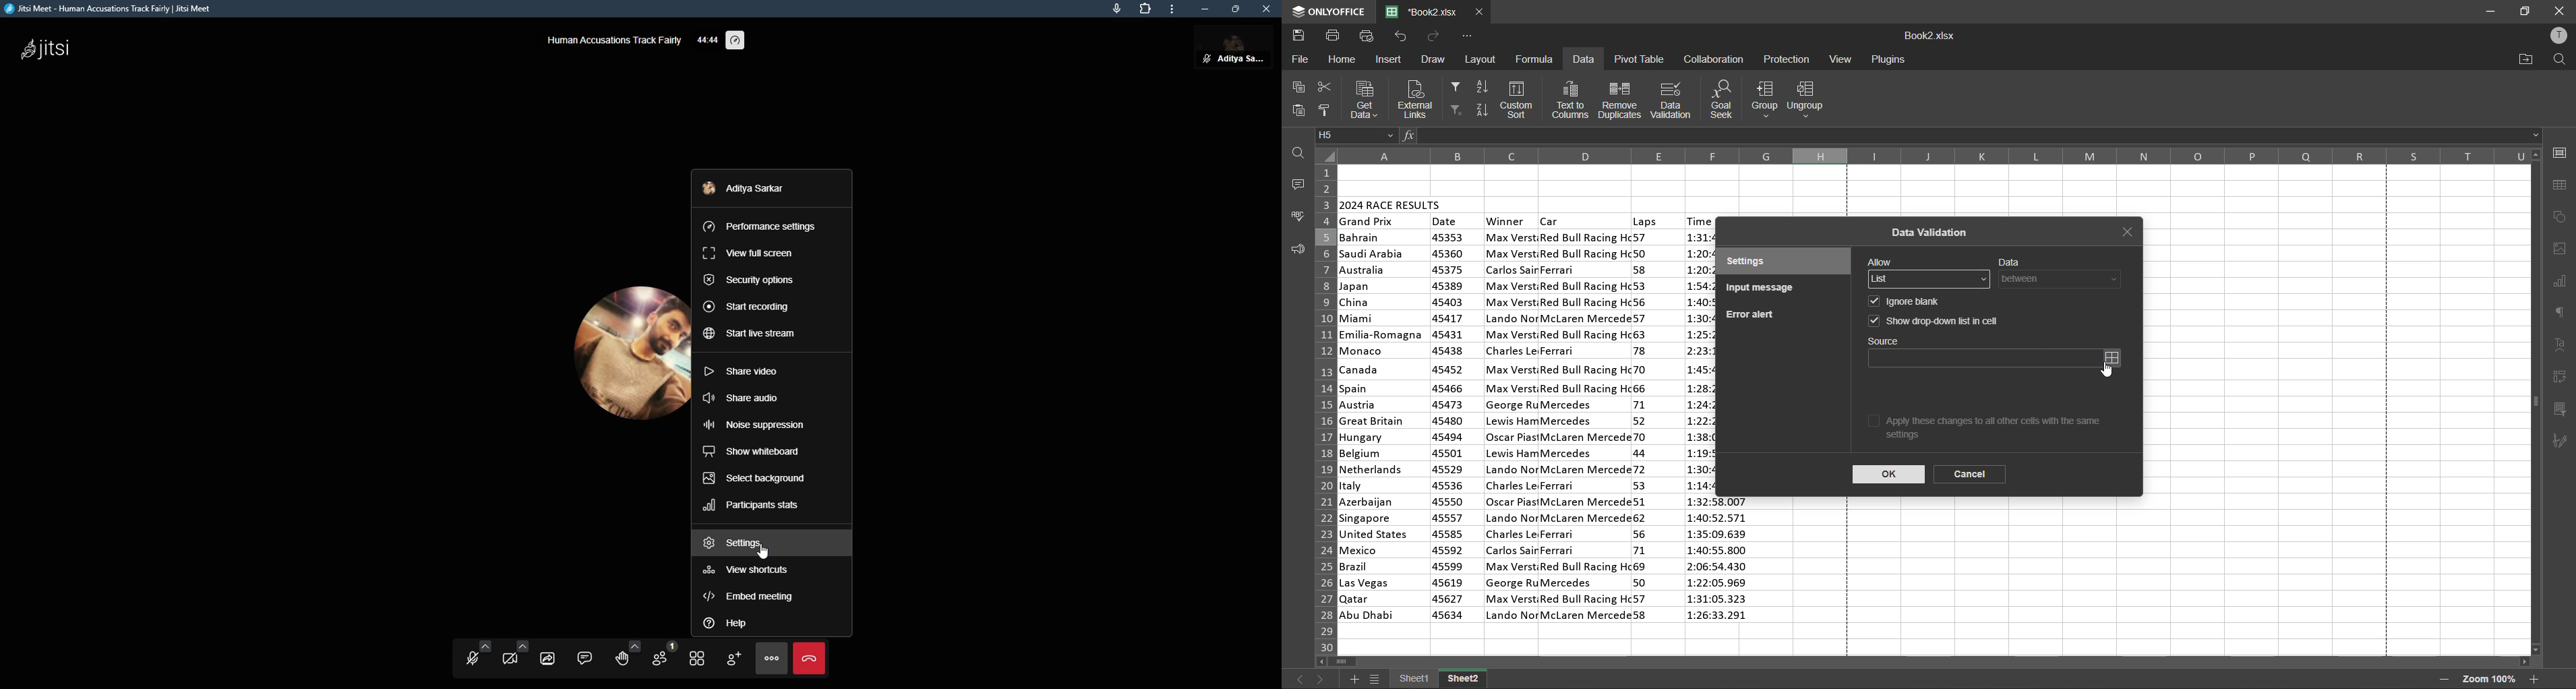 This screenshot has height=700, width=2576. Describe the element at coordinates (747, 308) in the screenshot. I see `start recording` at that location.